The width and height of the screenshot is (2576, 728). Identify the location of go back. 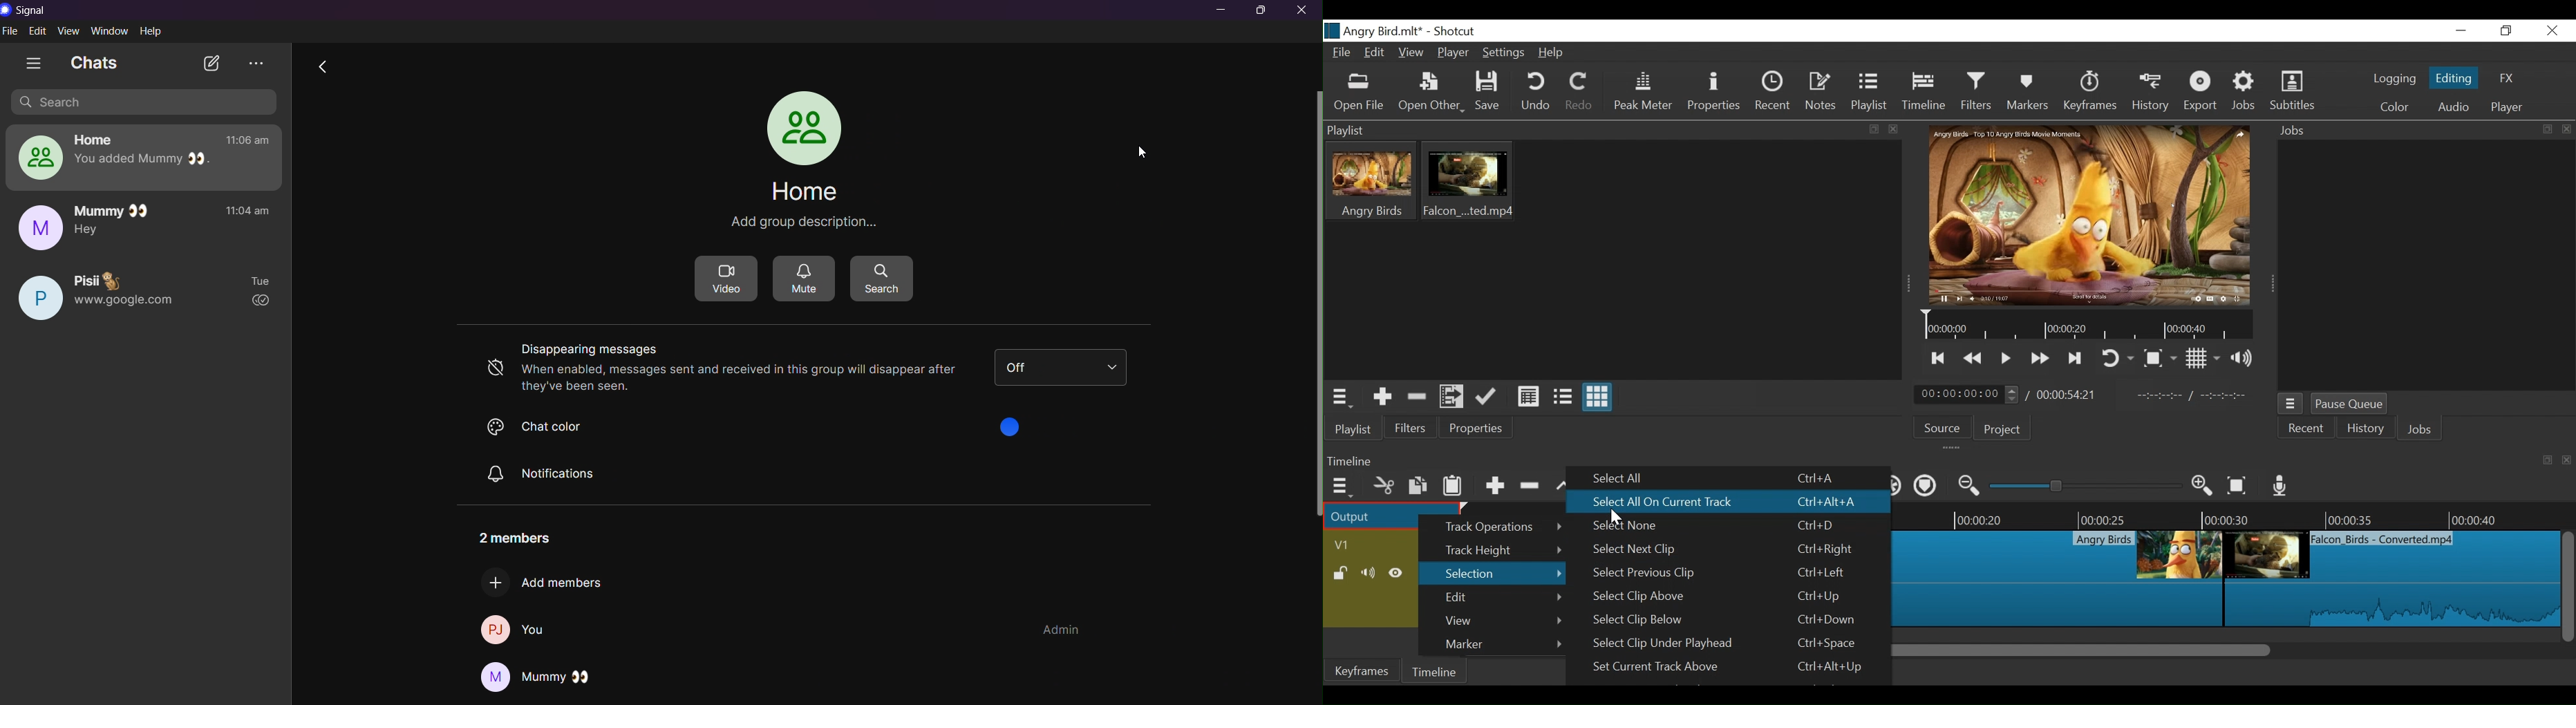
(329, 70).